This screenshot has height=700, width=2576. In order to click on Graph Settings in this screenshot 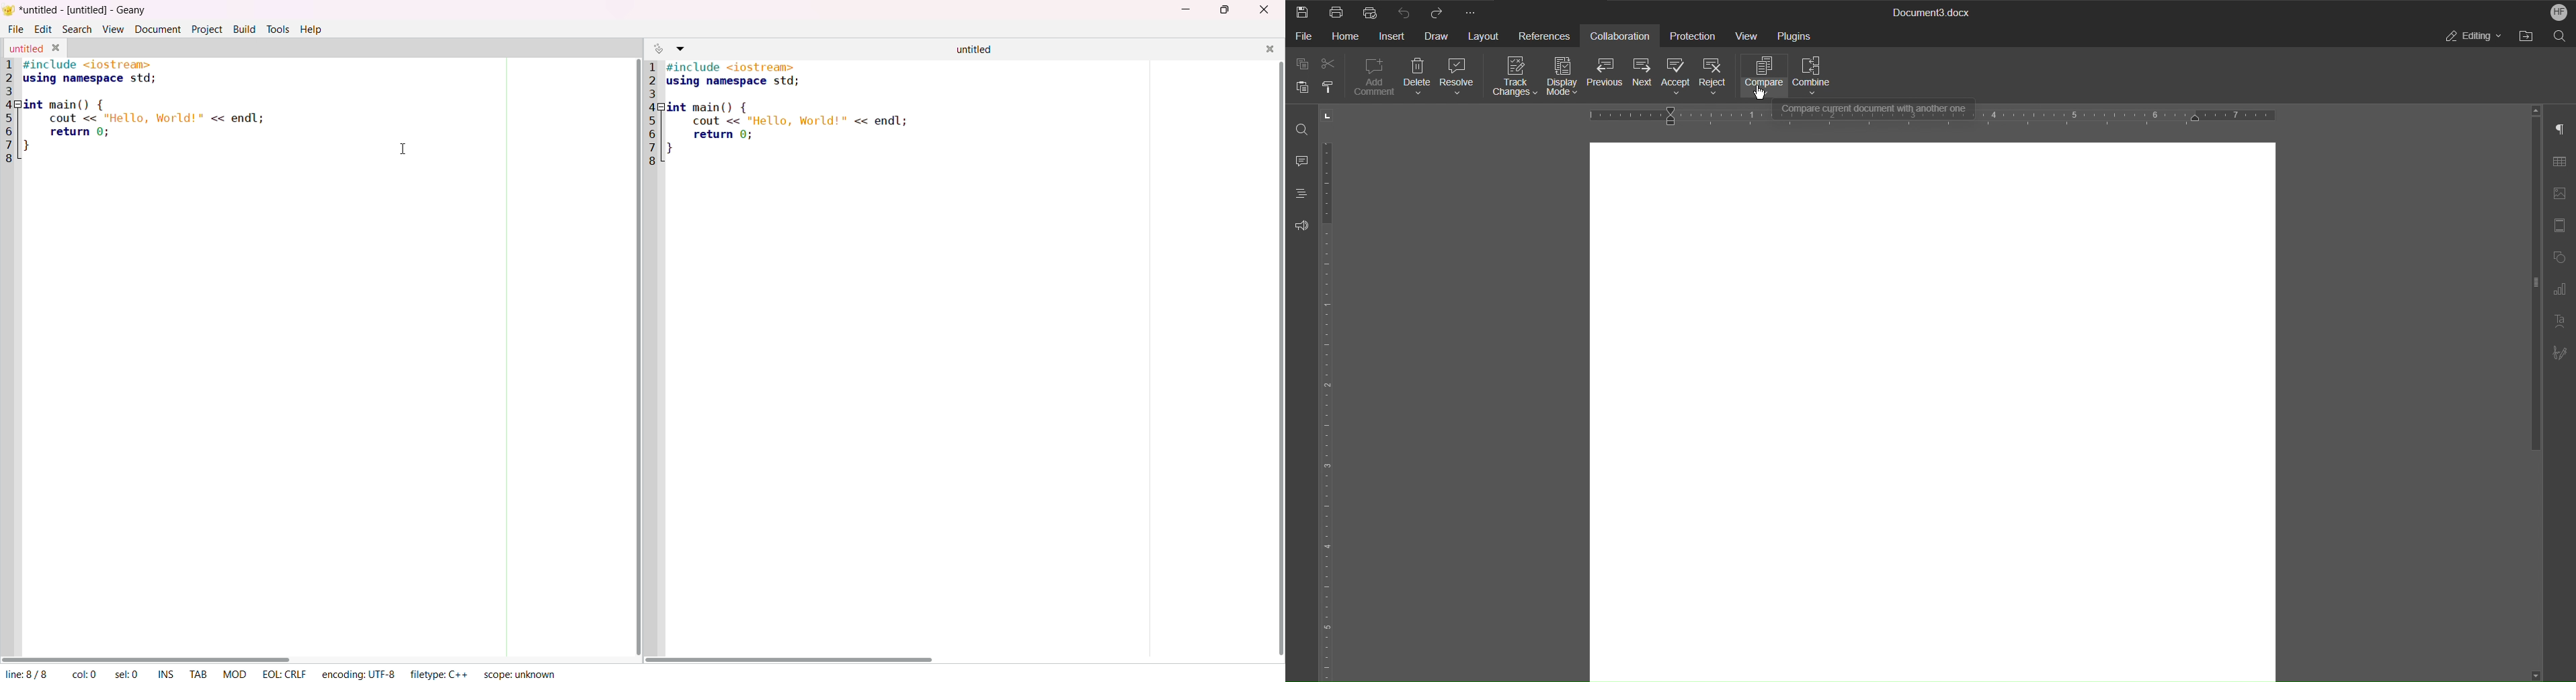, I will do `click(2560, 291)`.